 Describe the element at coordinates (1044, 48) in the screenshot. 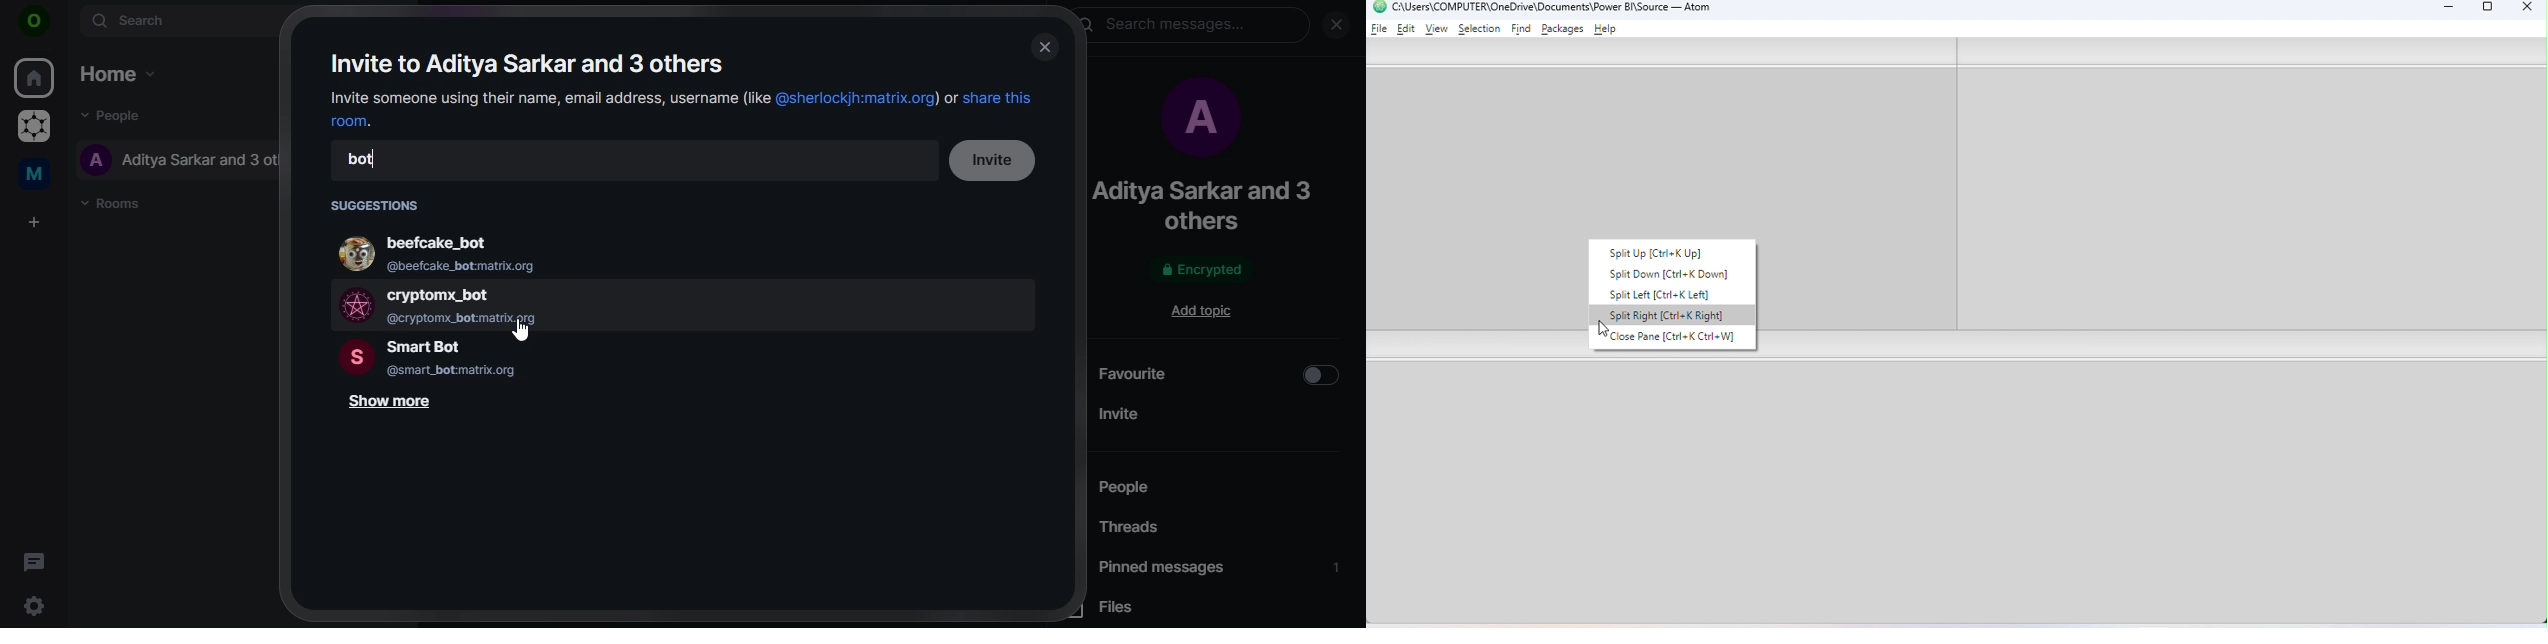

I see `close` at that location.